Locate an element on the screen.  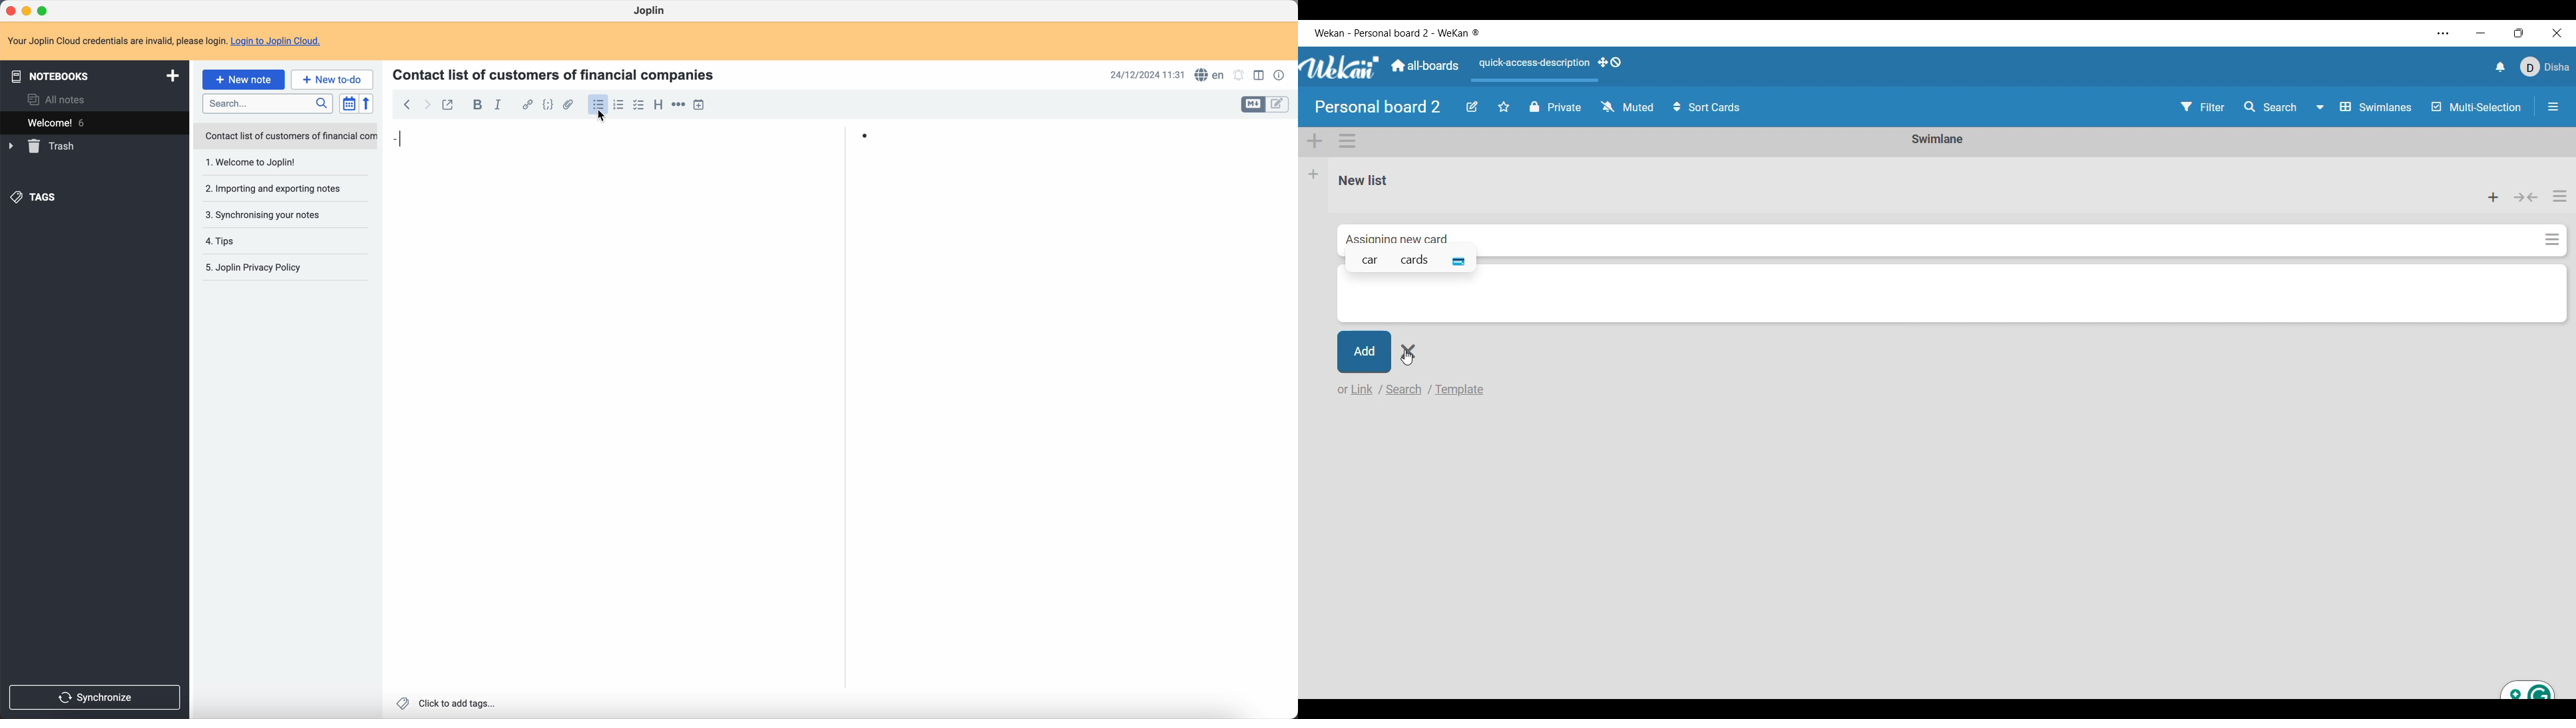
Input link is located at coordinates (1364, 389).